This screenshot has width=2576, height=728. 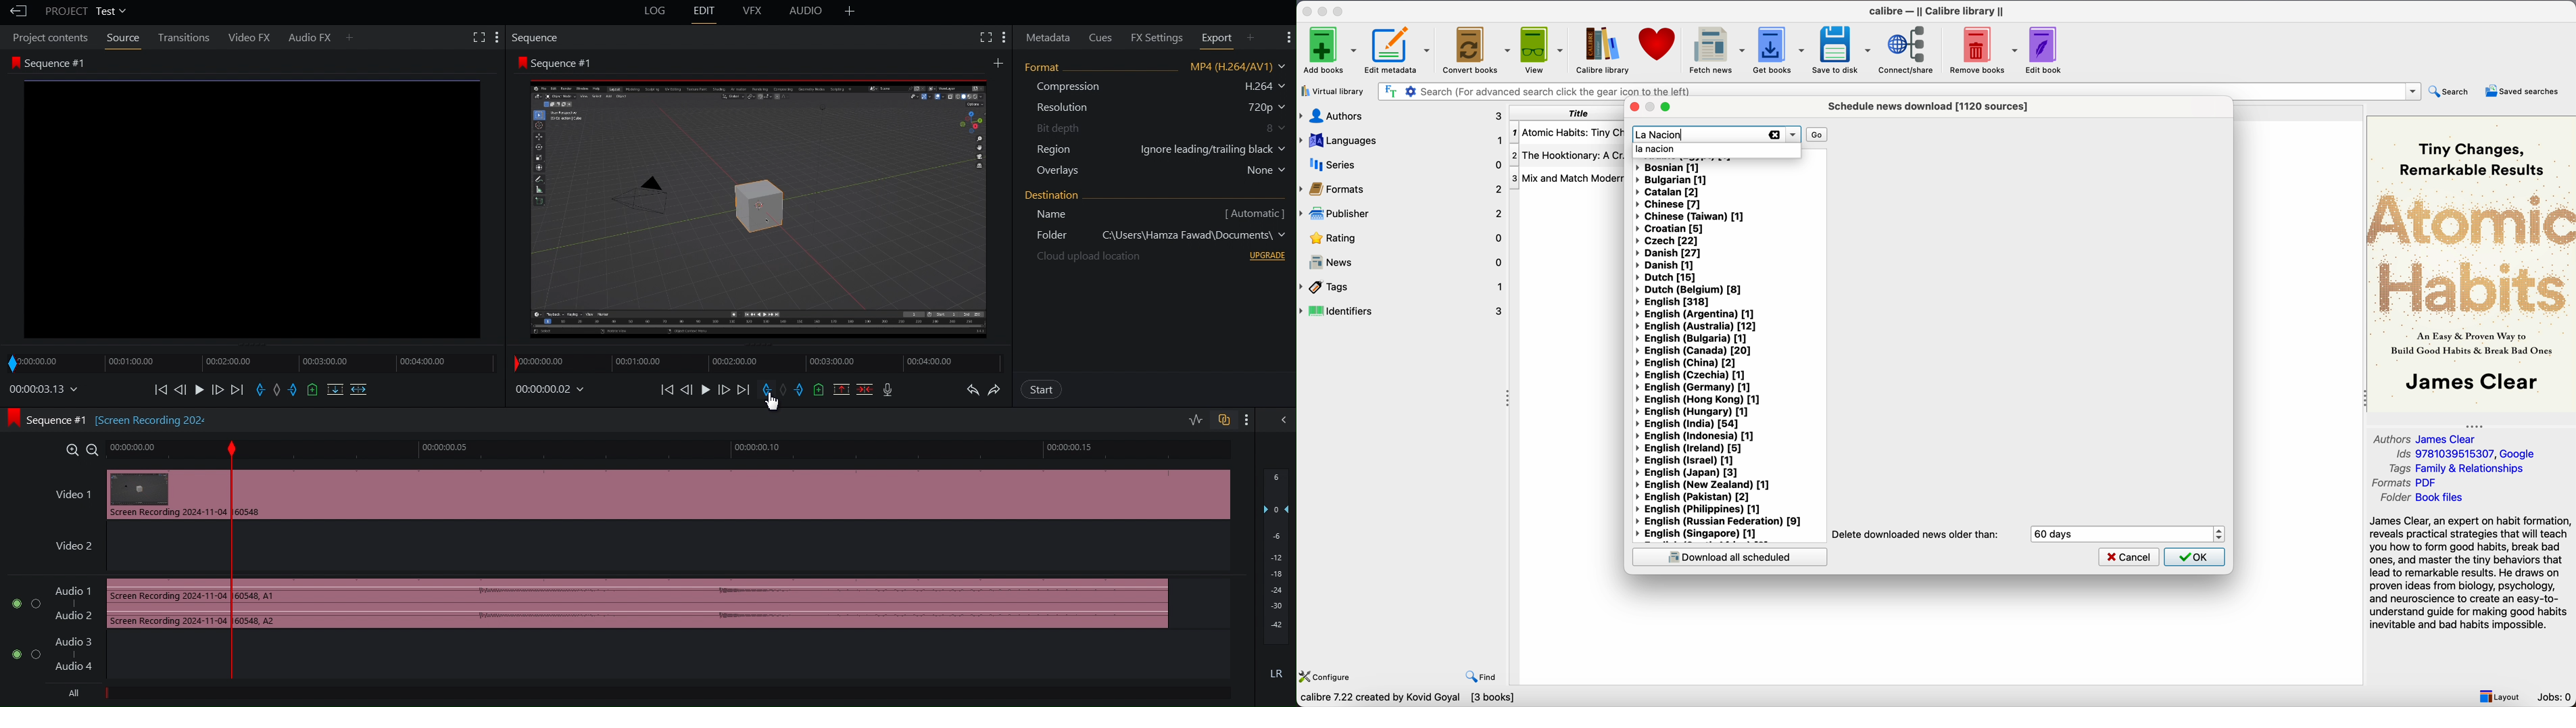 What do you see at coordinates (1691, 376) in the screenshot?
I see `English (Czechia) [1]` at bounding box center [1691, 376].